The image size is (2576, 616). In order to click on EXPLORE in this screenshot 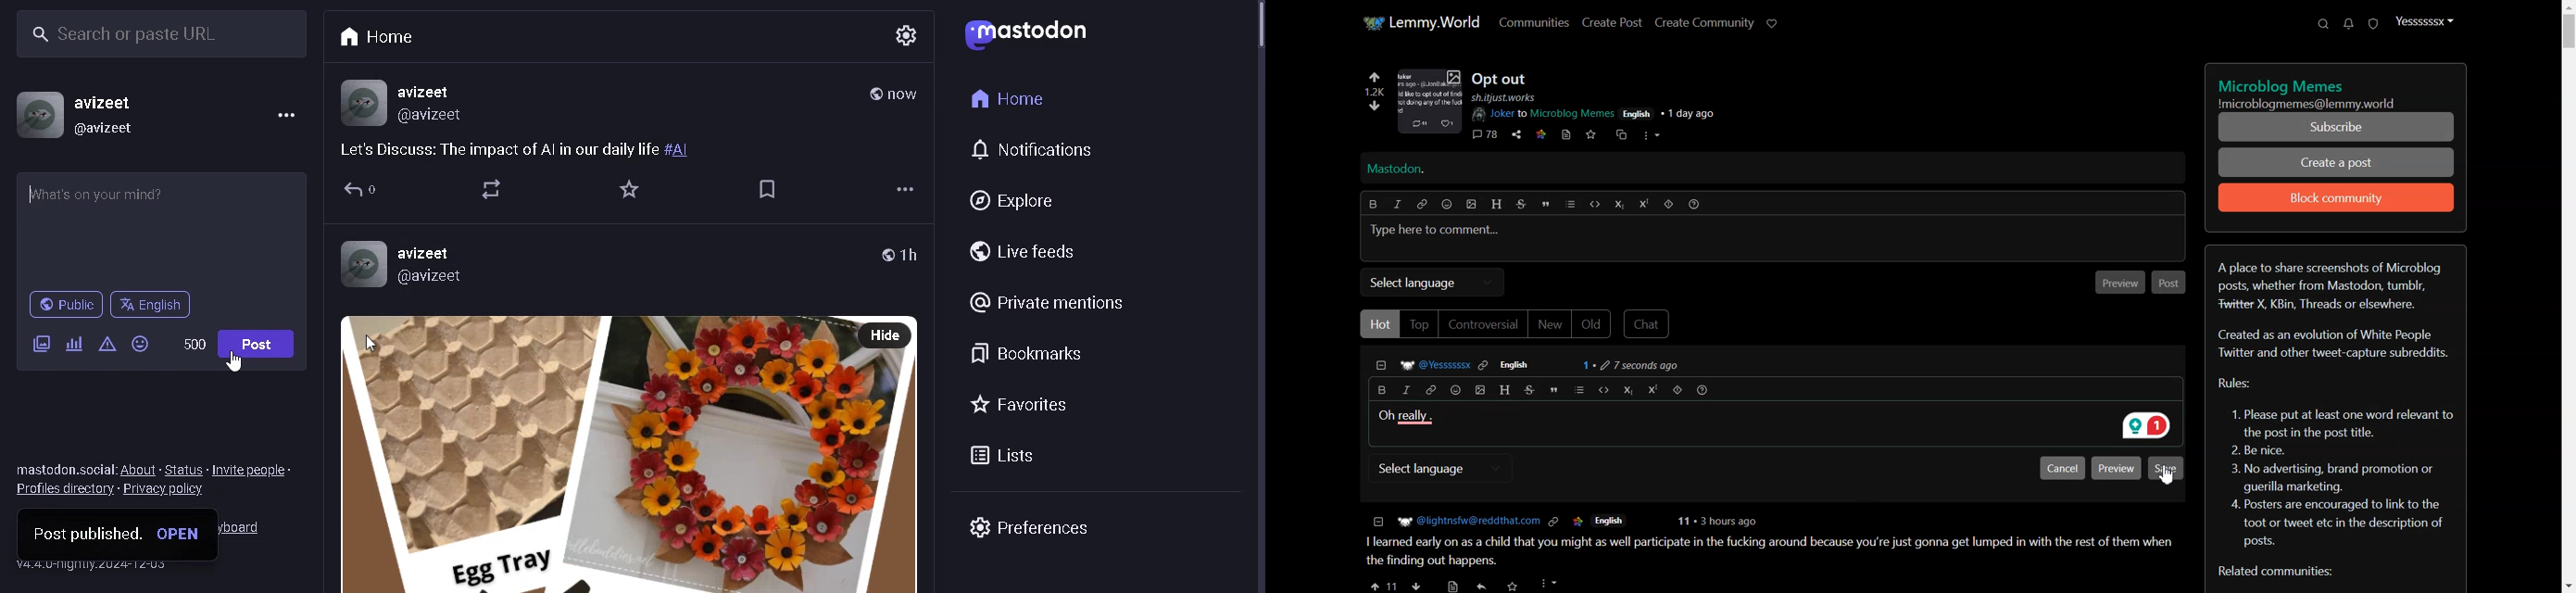, I will do `click(1011, 198)`.